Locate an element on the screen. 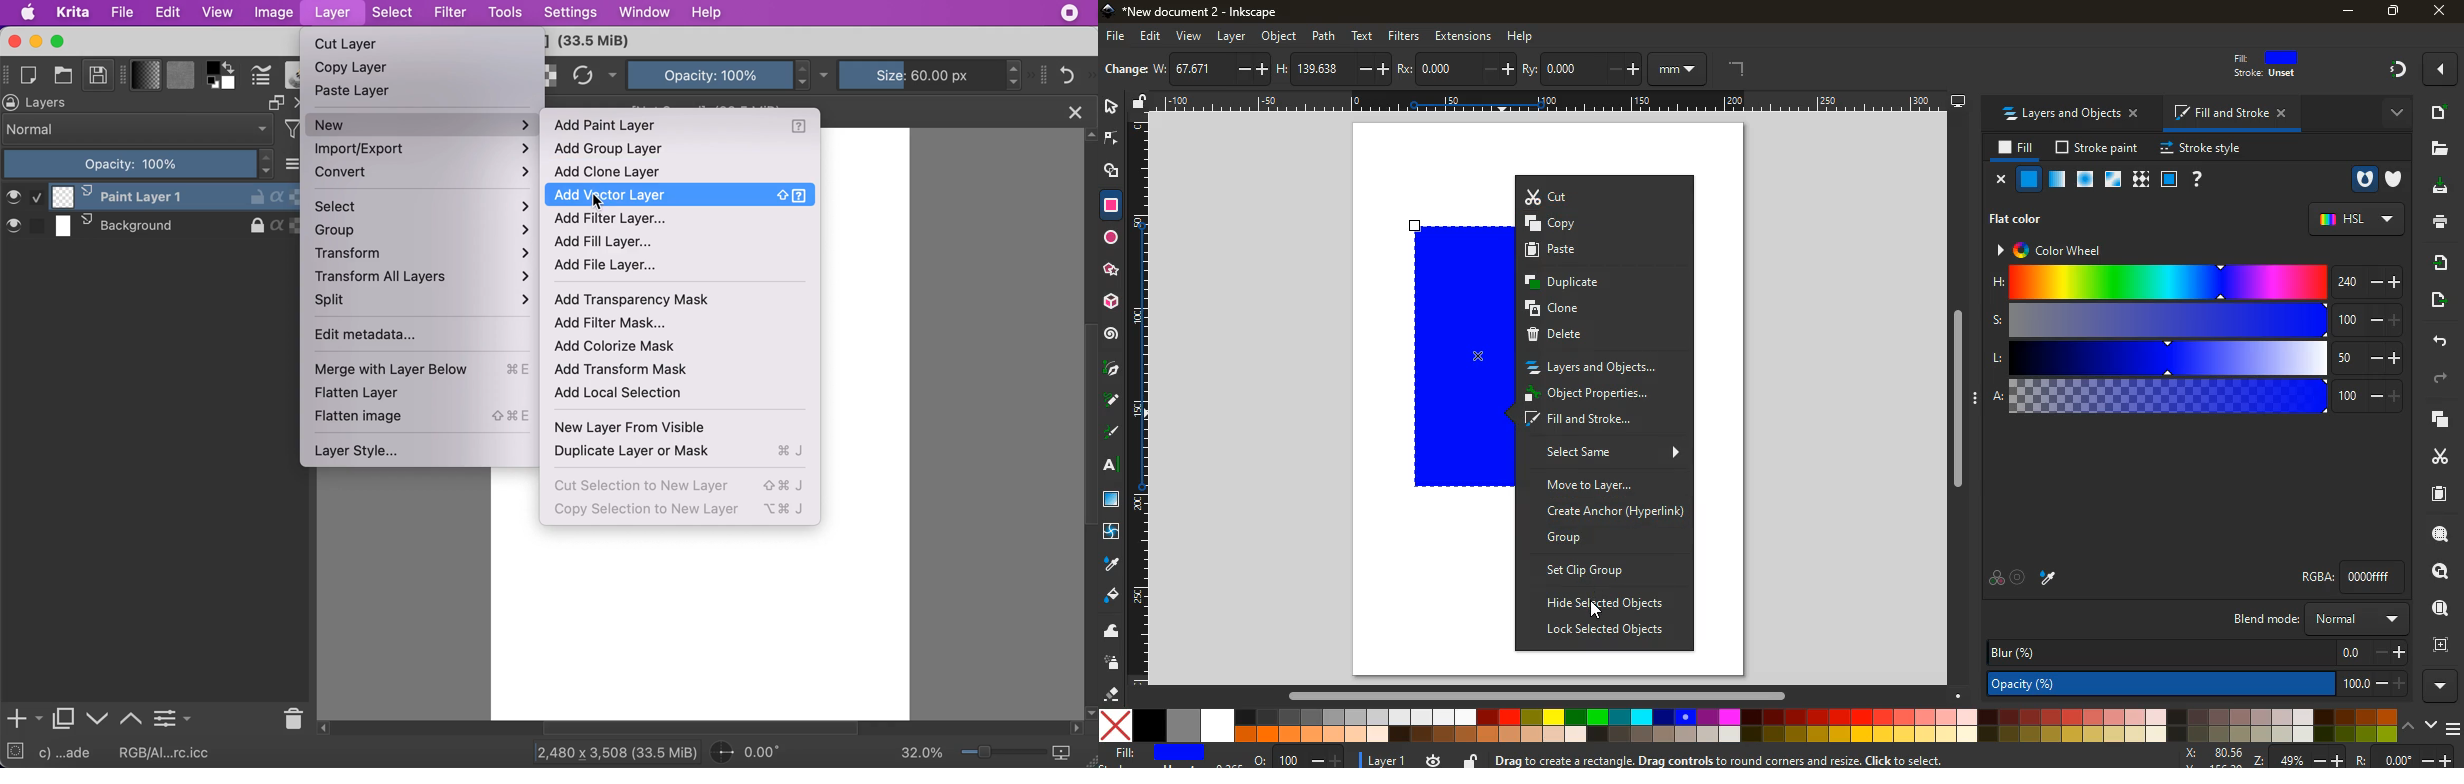 The width and height of the screenshot is (2464, 784). [not saved] (33.5 MiB) is located at coordinates (708, 110).